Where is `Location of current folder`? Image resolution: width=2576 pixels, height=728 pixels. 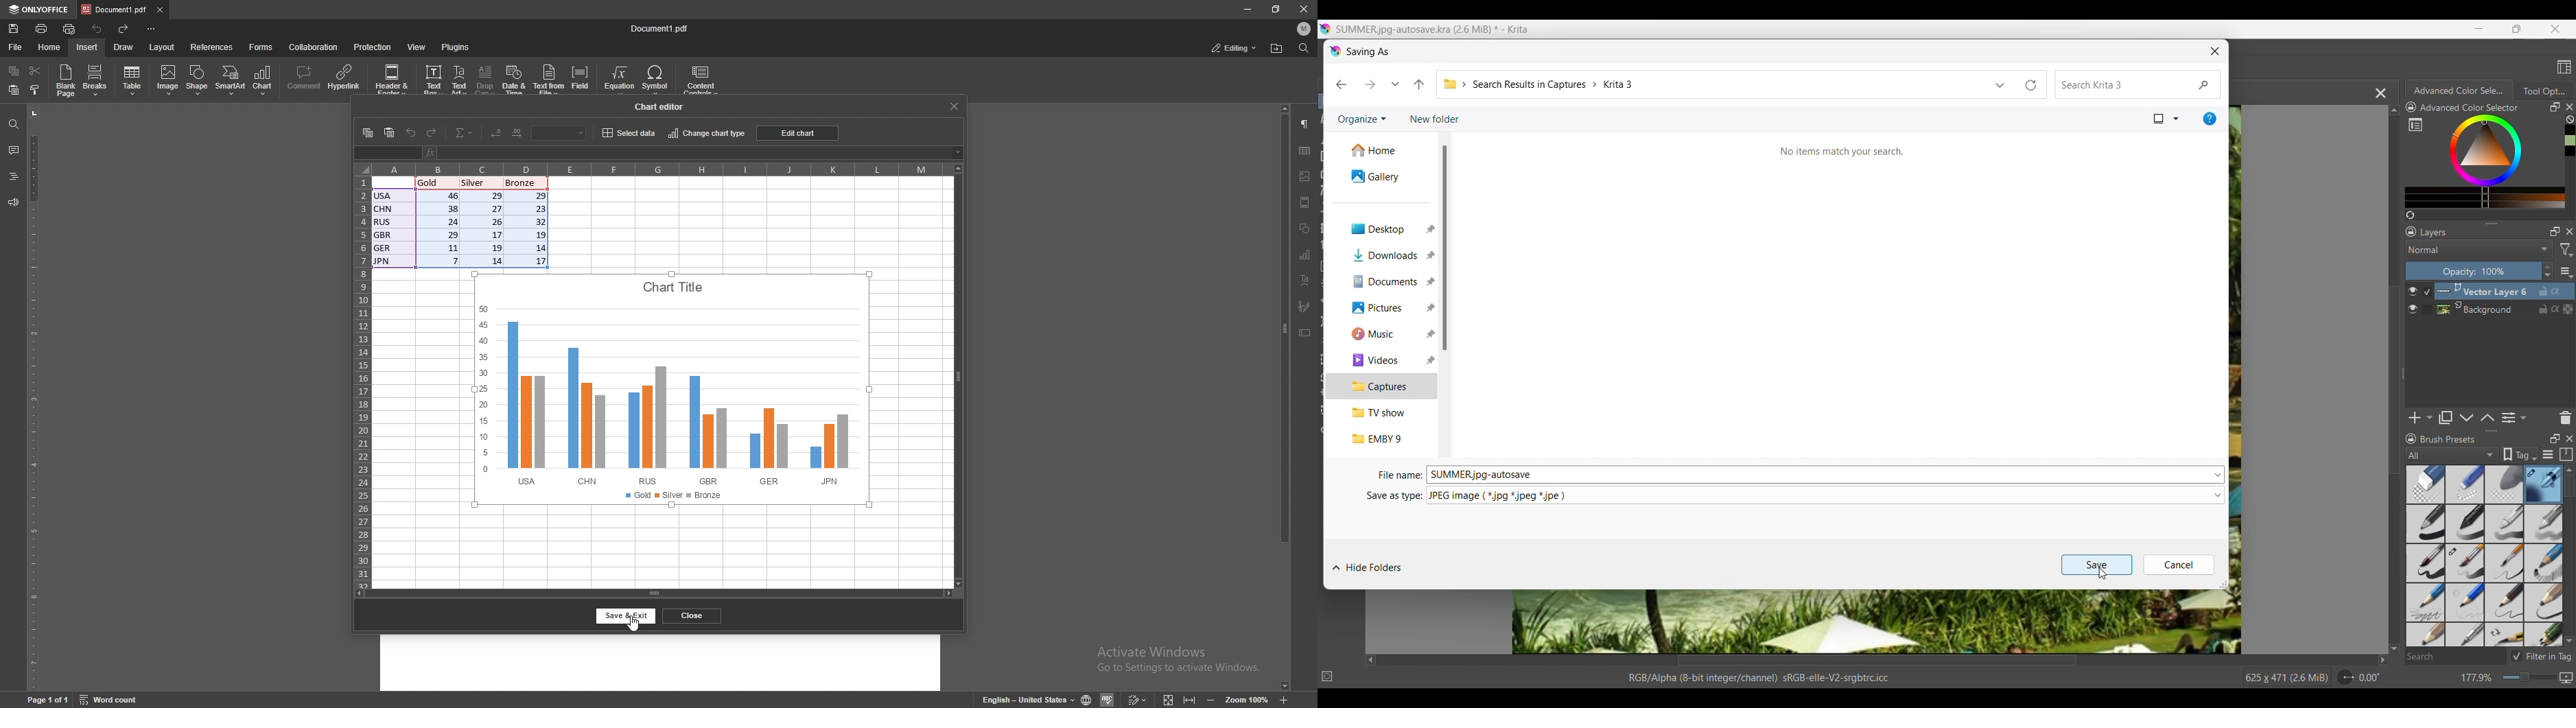
Location of current folder is located at coordinates (1714, 84).